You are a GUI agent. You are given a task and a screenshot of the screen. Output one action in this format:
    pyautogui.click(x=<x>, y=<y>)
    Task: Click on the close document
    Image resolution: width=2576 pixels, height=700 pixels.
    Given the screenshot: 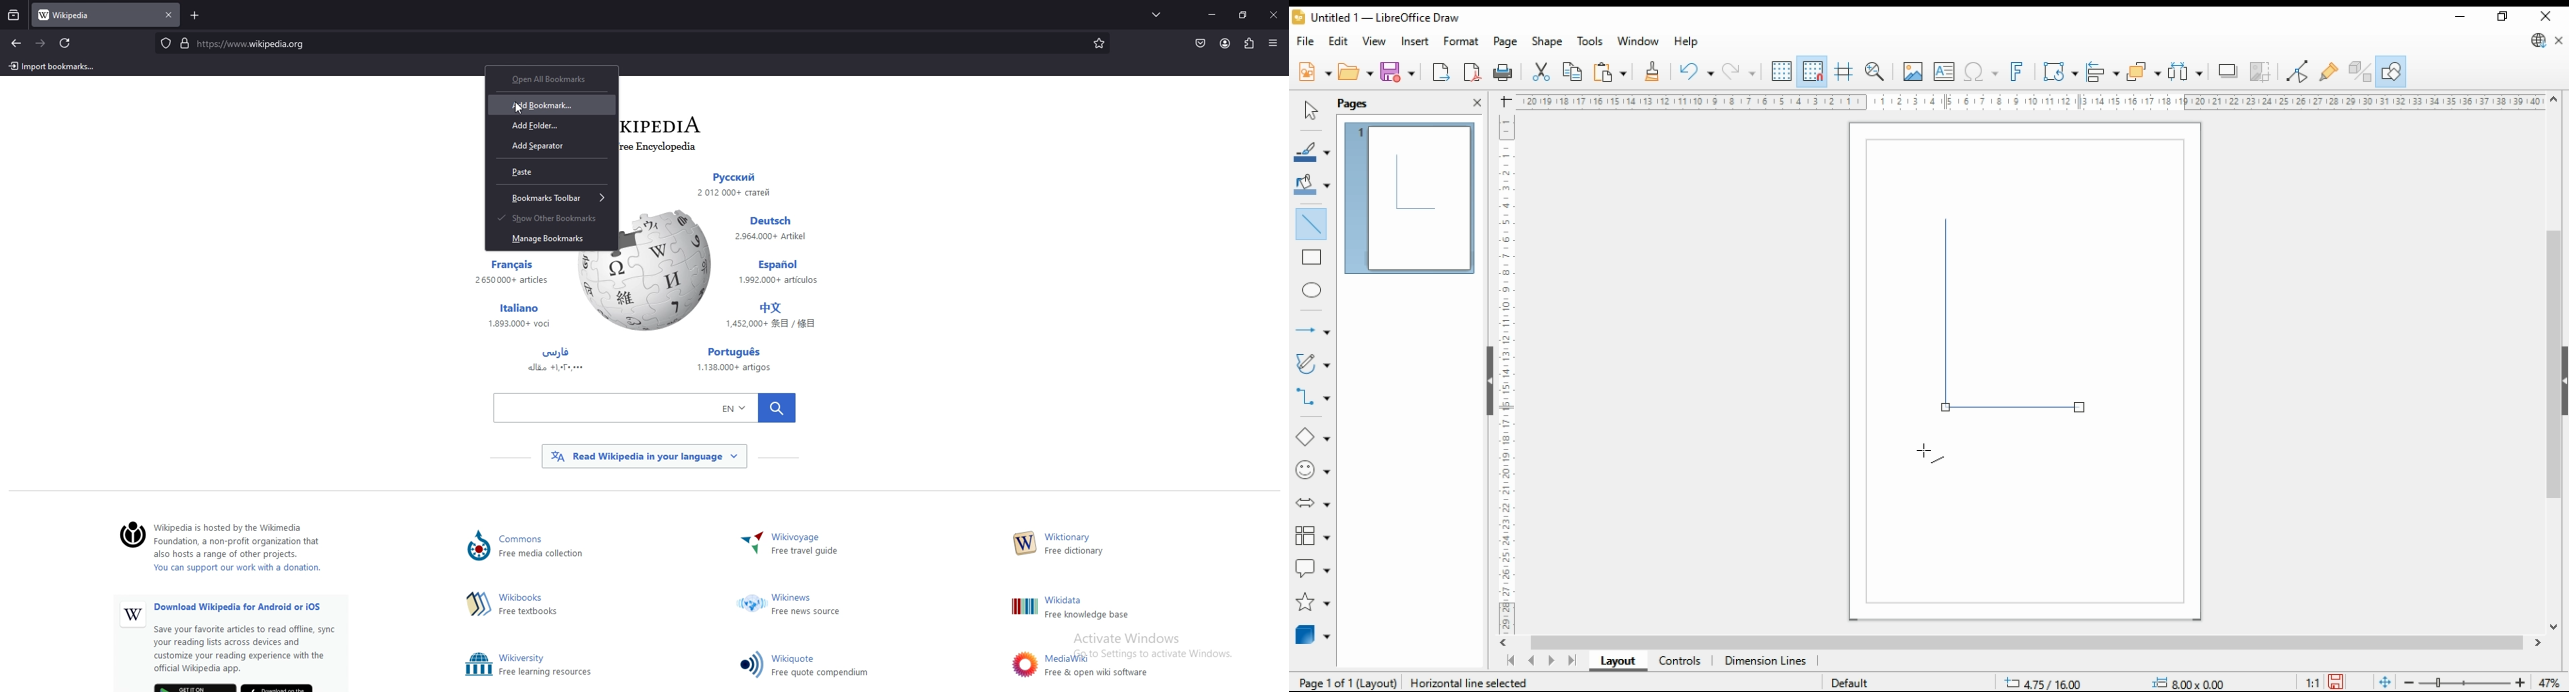 What is the action you would take?
    pyautogui.click(x=2560, y=42)
    